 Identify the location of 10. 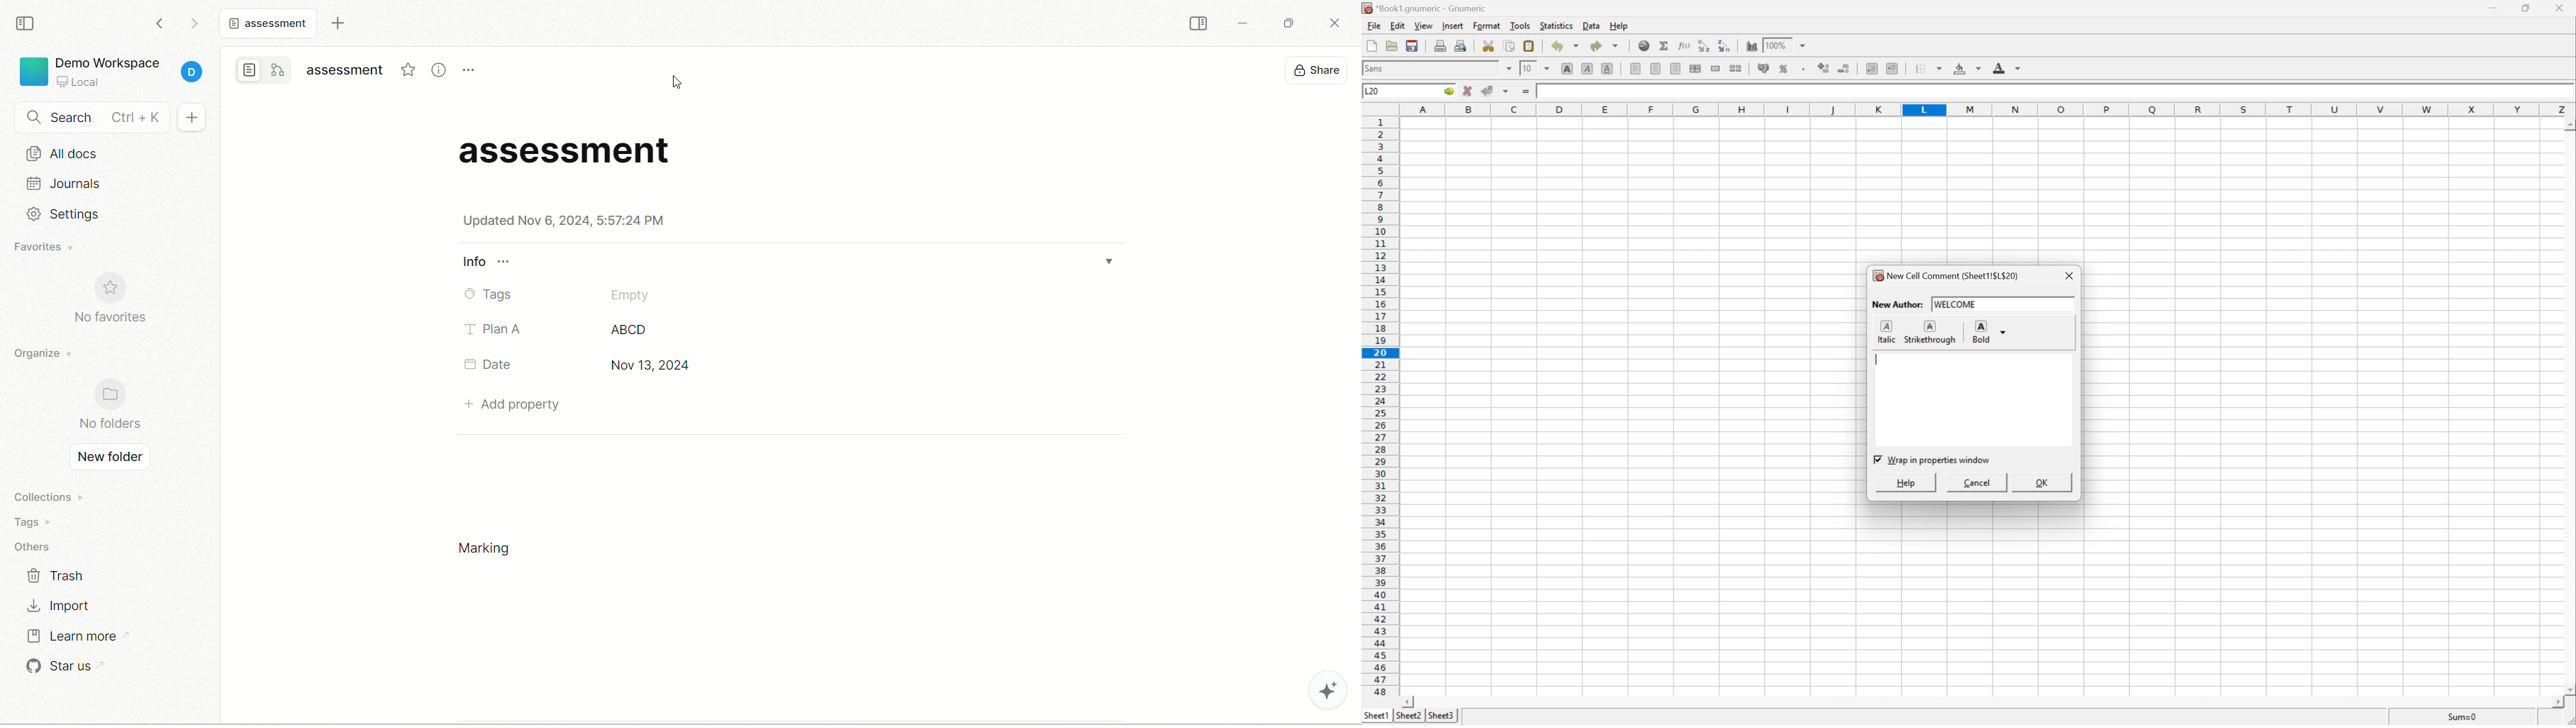
(1529, 69).